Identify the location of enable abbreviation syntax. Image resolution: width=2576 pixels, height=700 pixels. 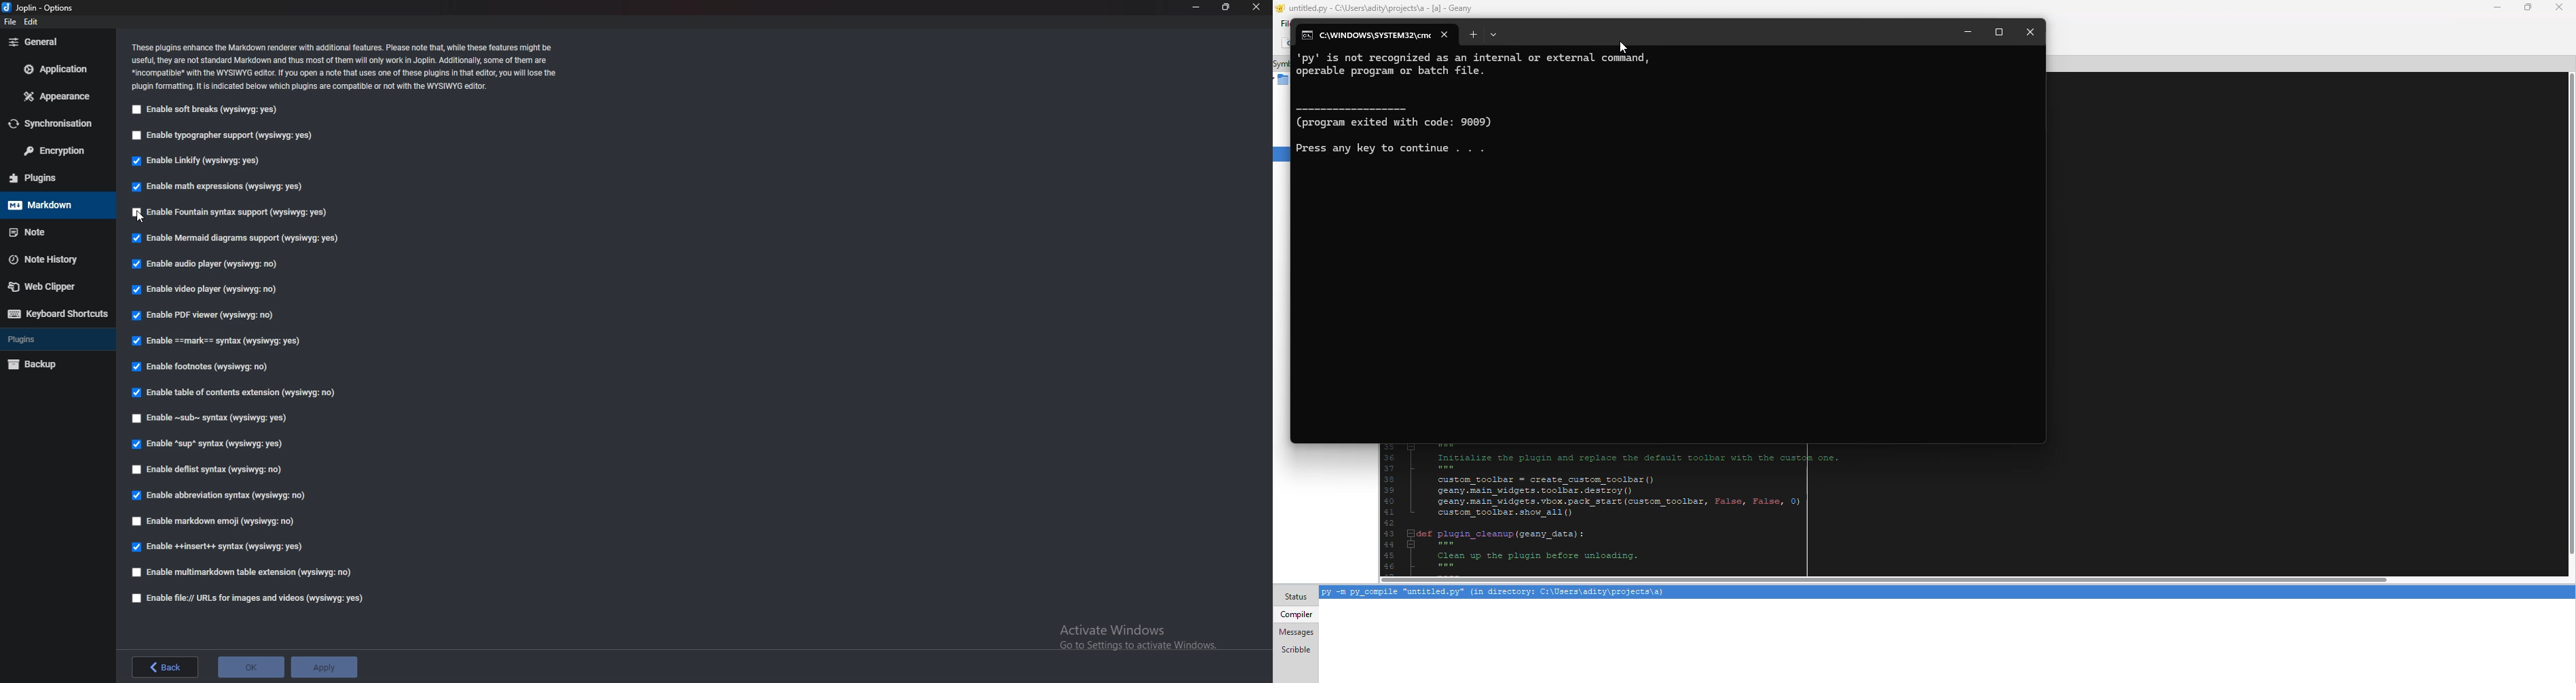
(227, 495).